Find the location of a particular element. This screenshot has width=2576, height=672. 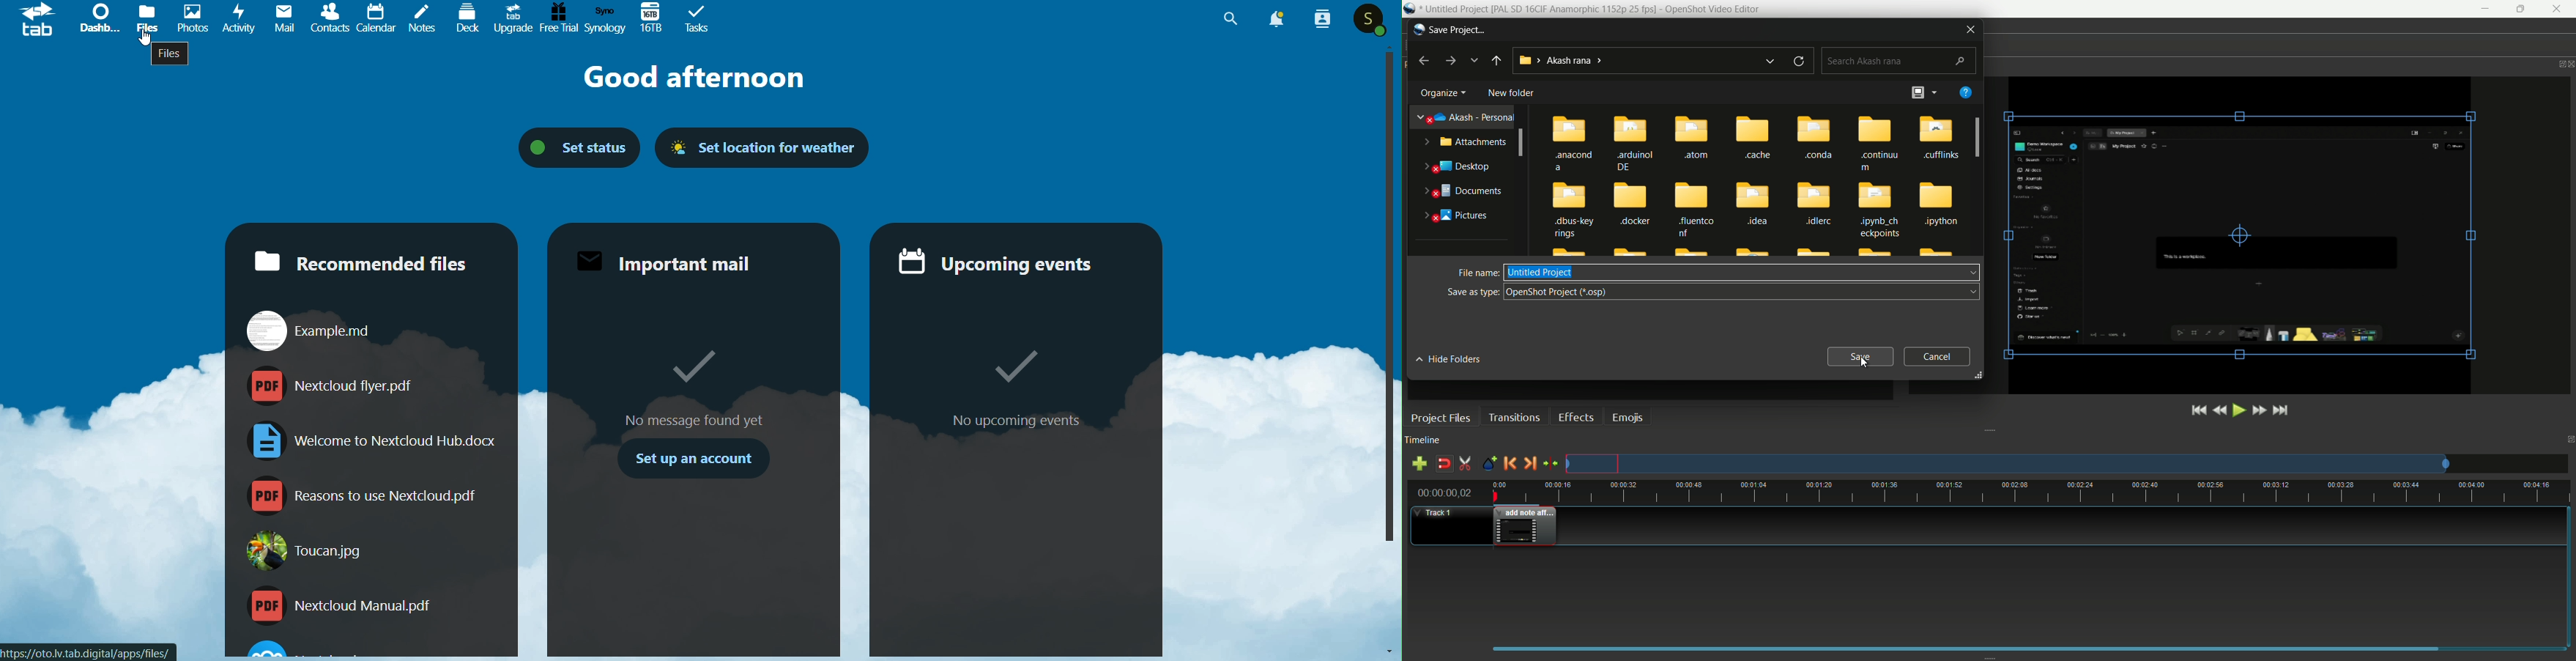

Important Mail is located at coordinates (679, 261).